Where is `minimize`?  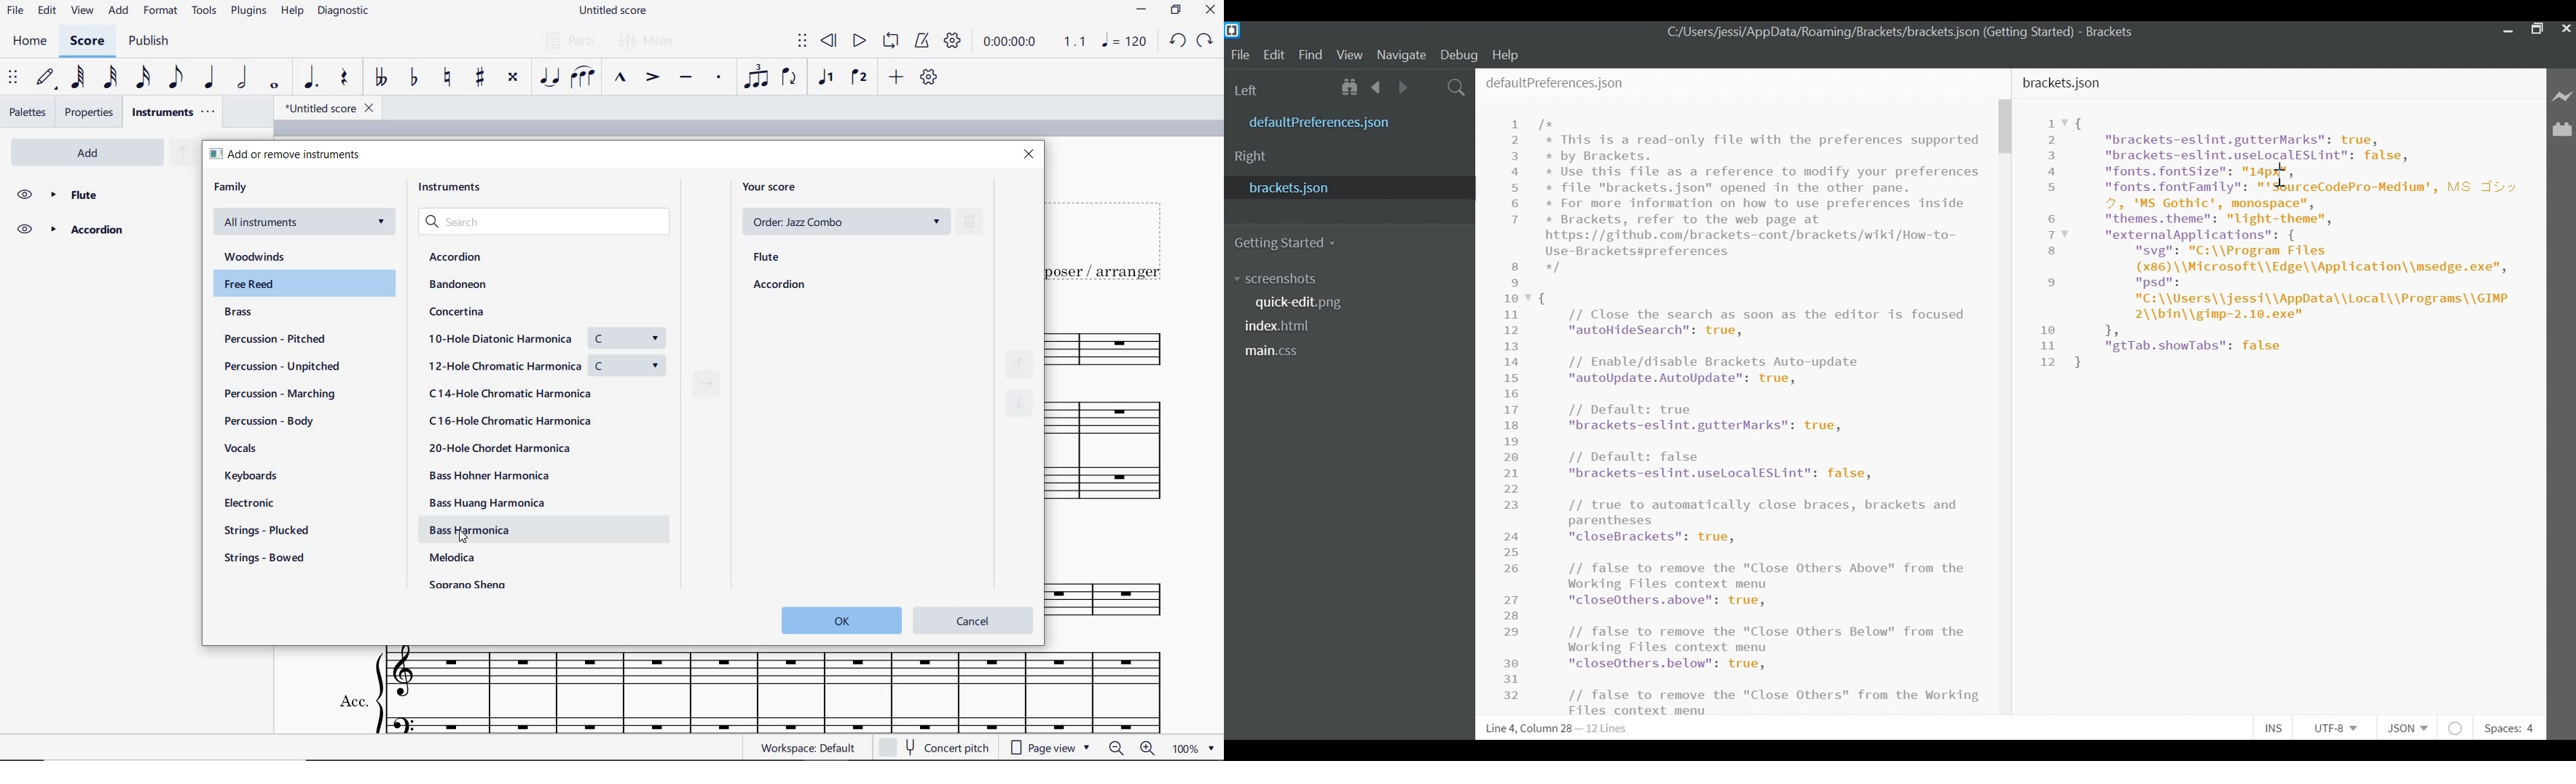 minimize is located at coordinates (2506, 30).